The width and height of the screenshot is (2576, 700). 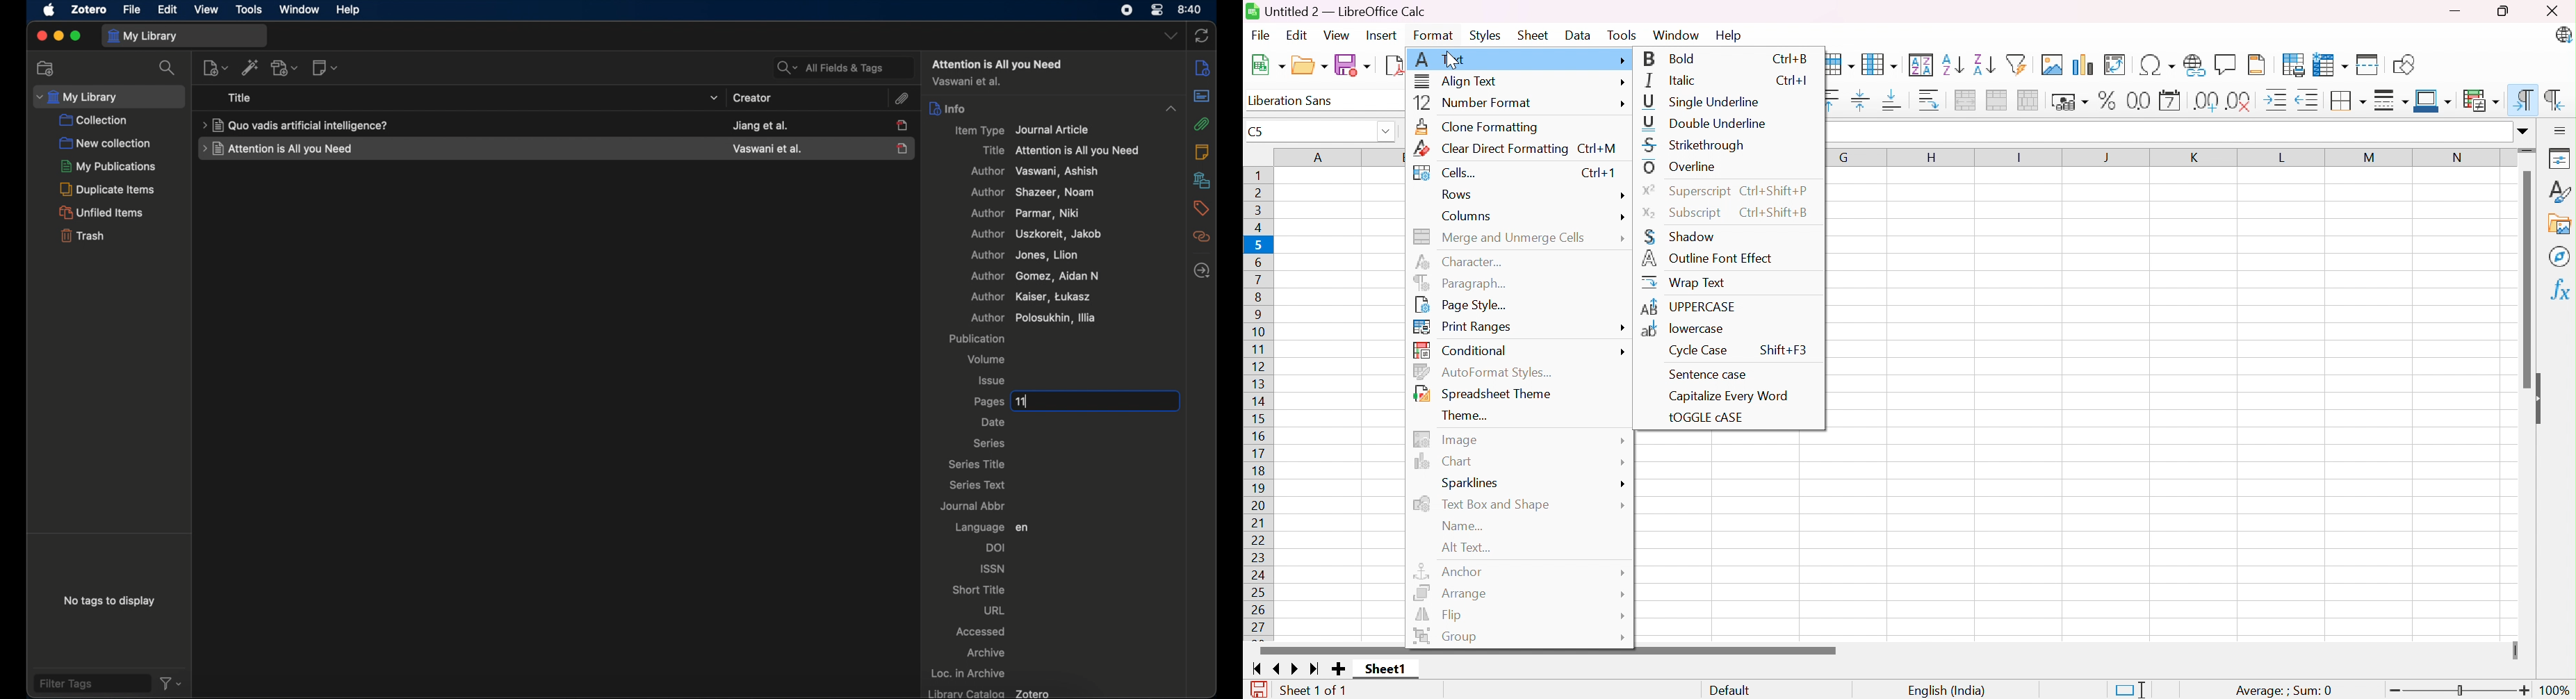 I want to click on more, so click(x=1622, y=218).